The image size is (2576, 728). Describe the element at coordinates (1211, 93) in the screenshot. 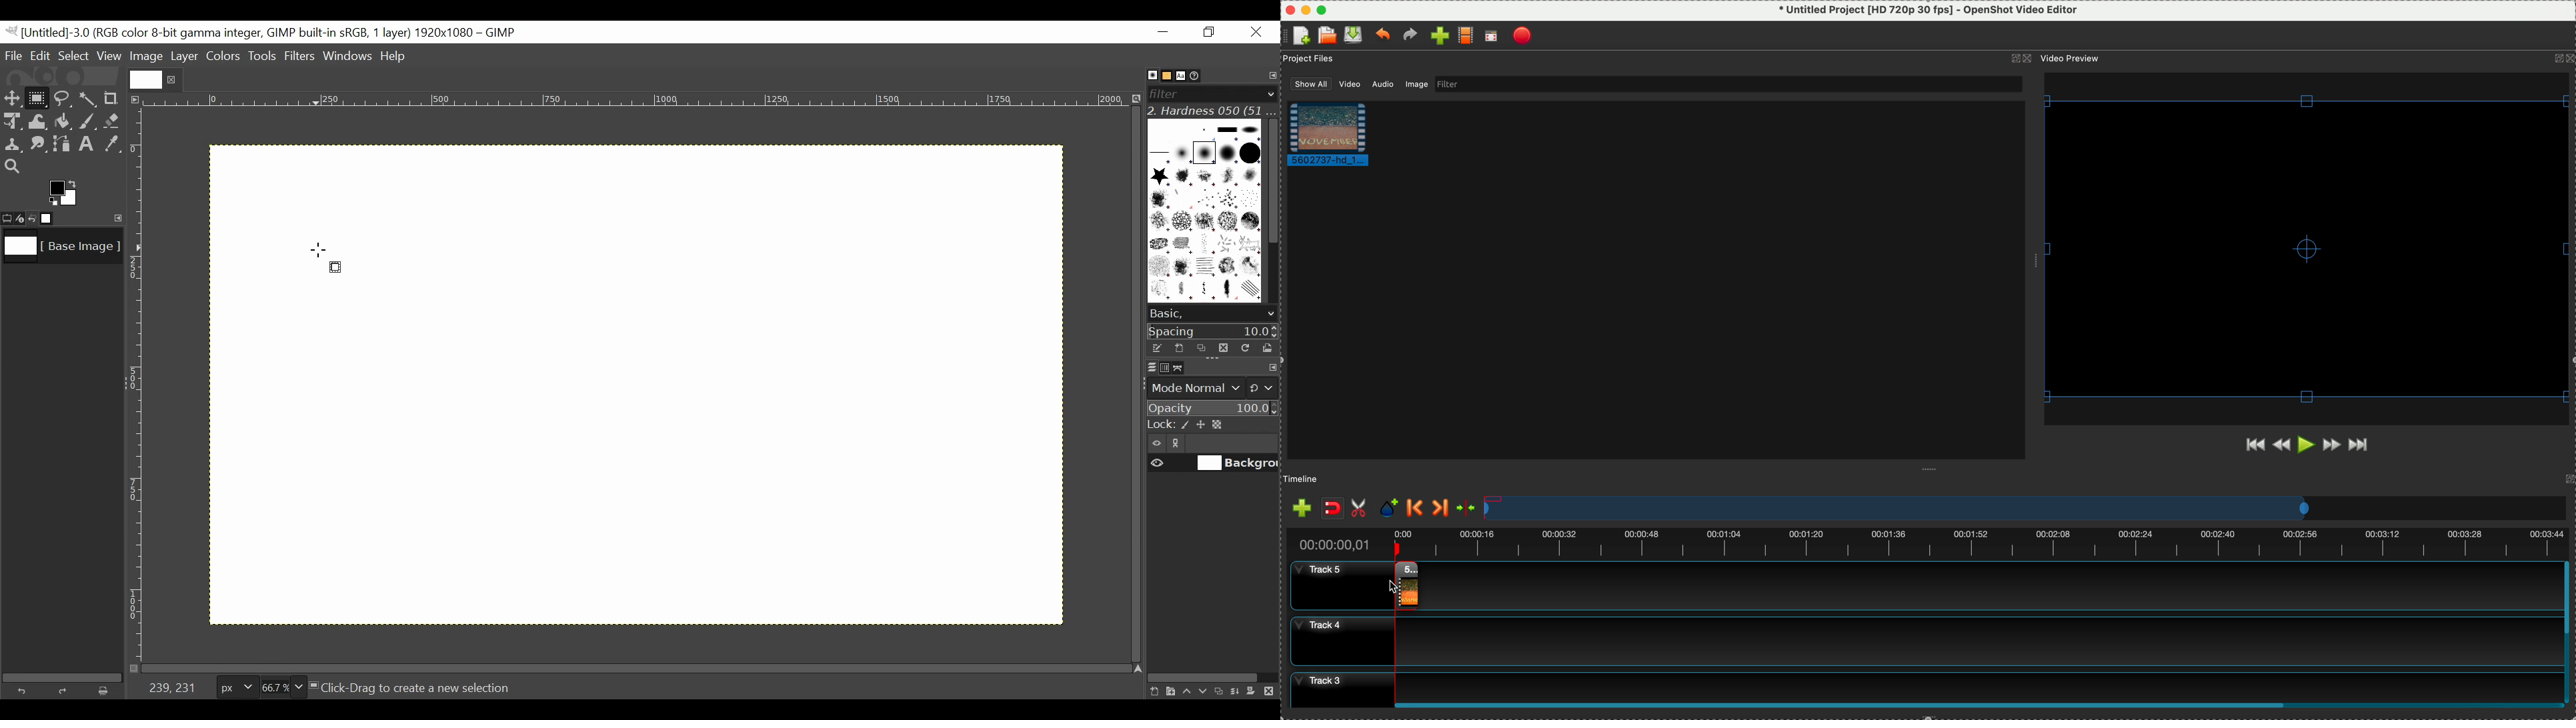

I see `Filter bar` at that location.